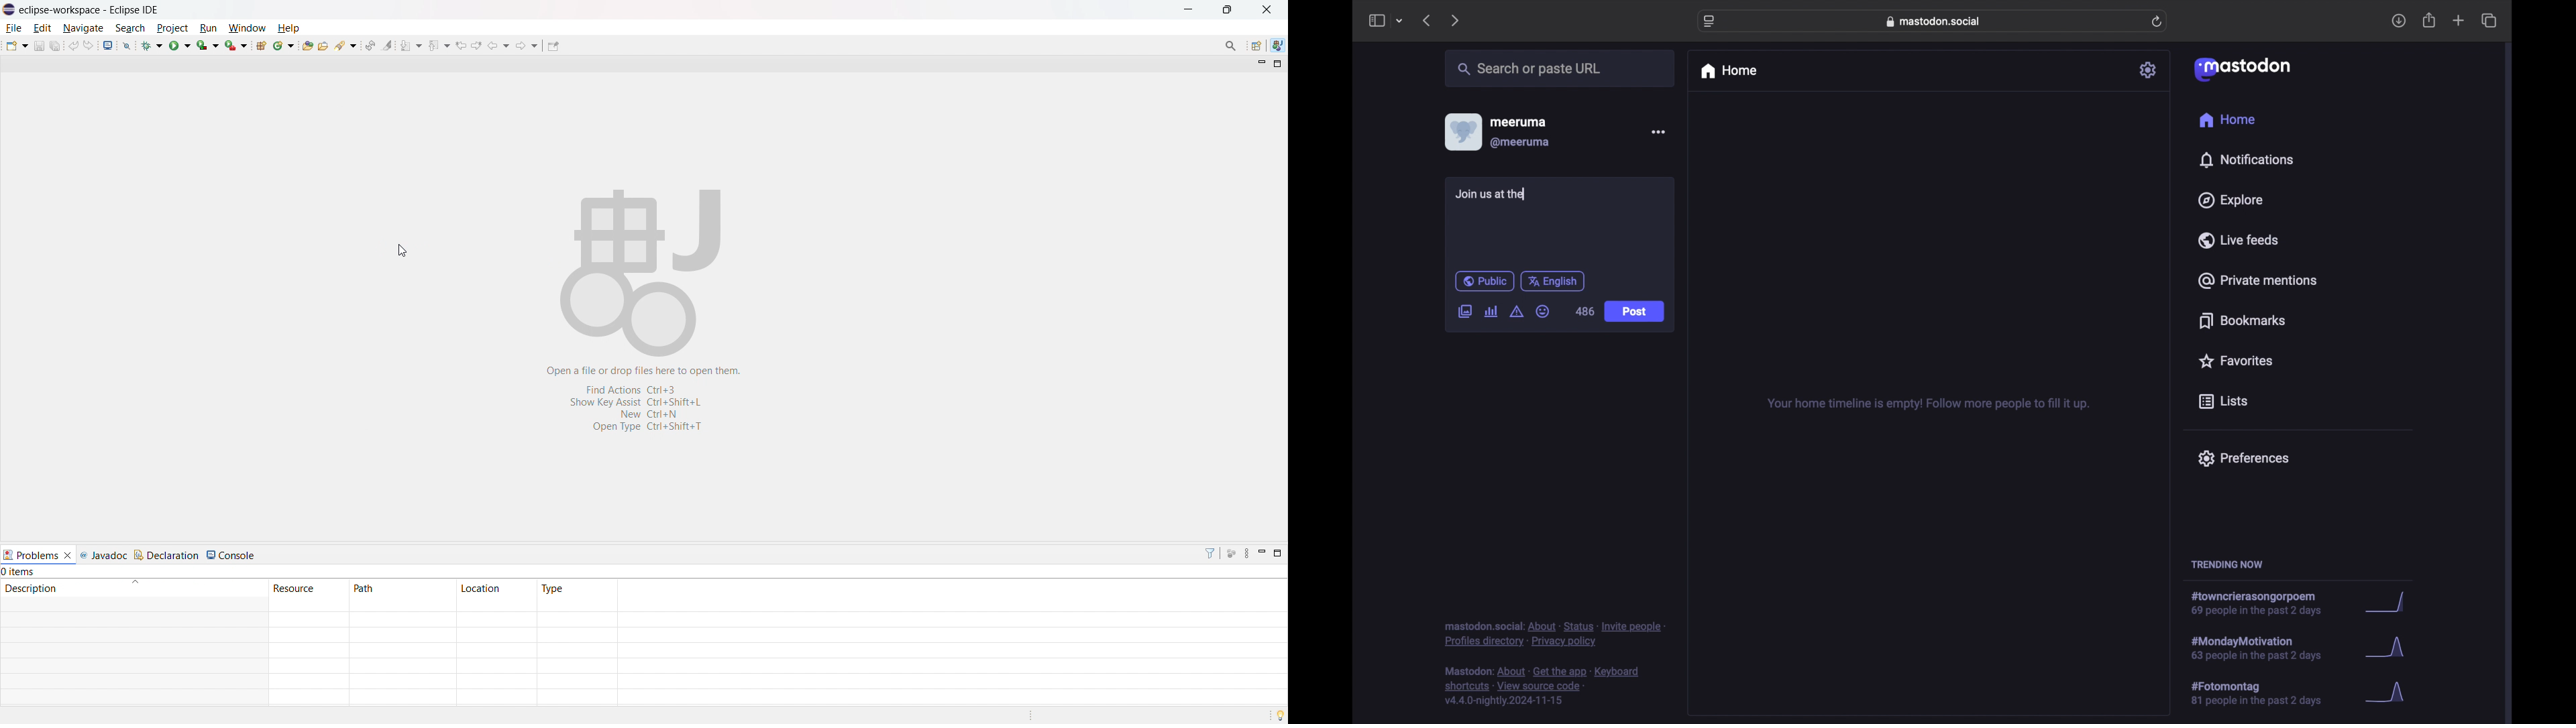  I want to click on public, so click(1484, 281).